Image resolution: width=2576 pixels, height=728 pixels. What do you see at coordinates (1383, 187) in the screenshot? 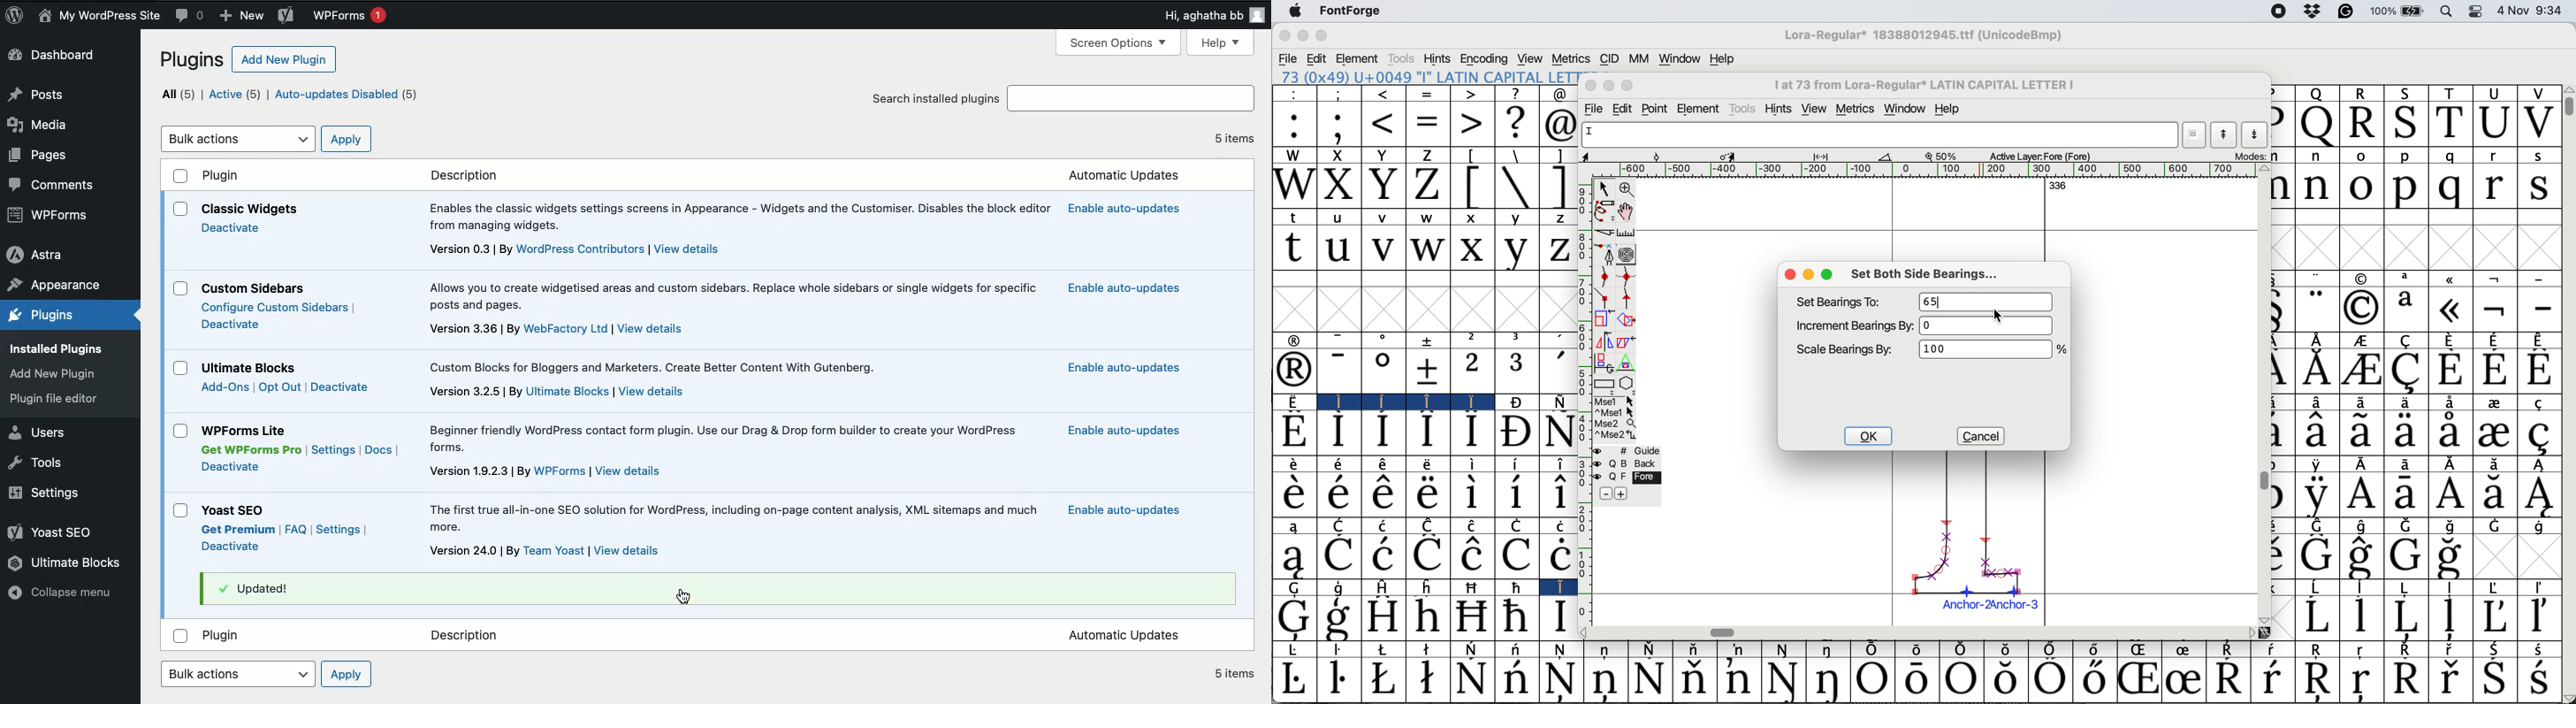
I see `Y` at bounding box center [1383, 187].